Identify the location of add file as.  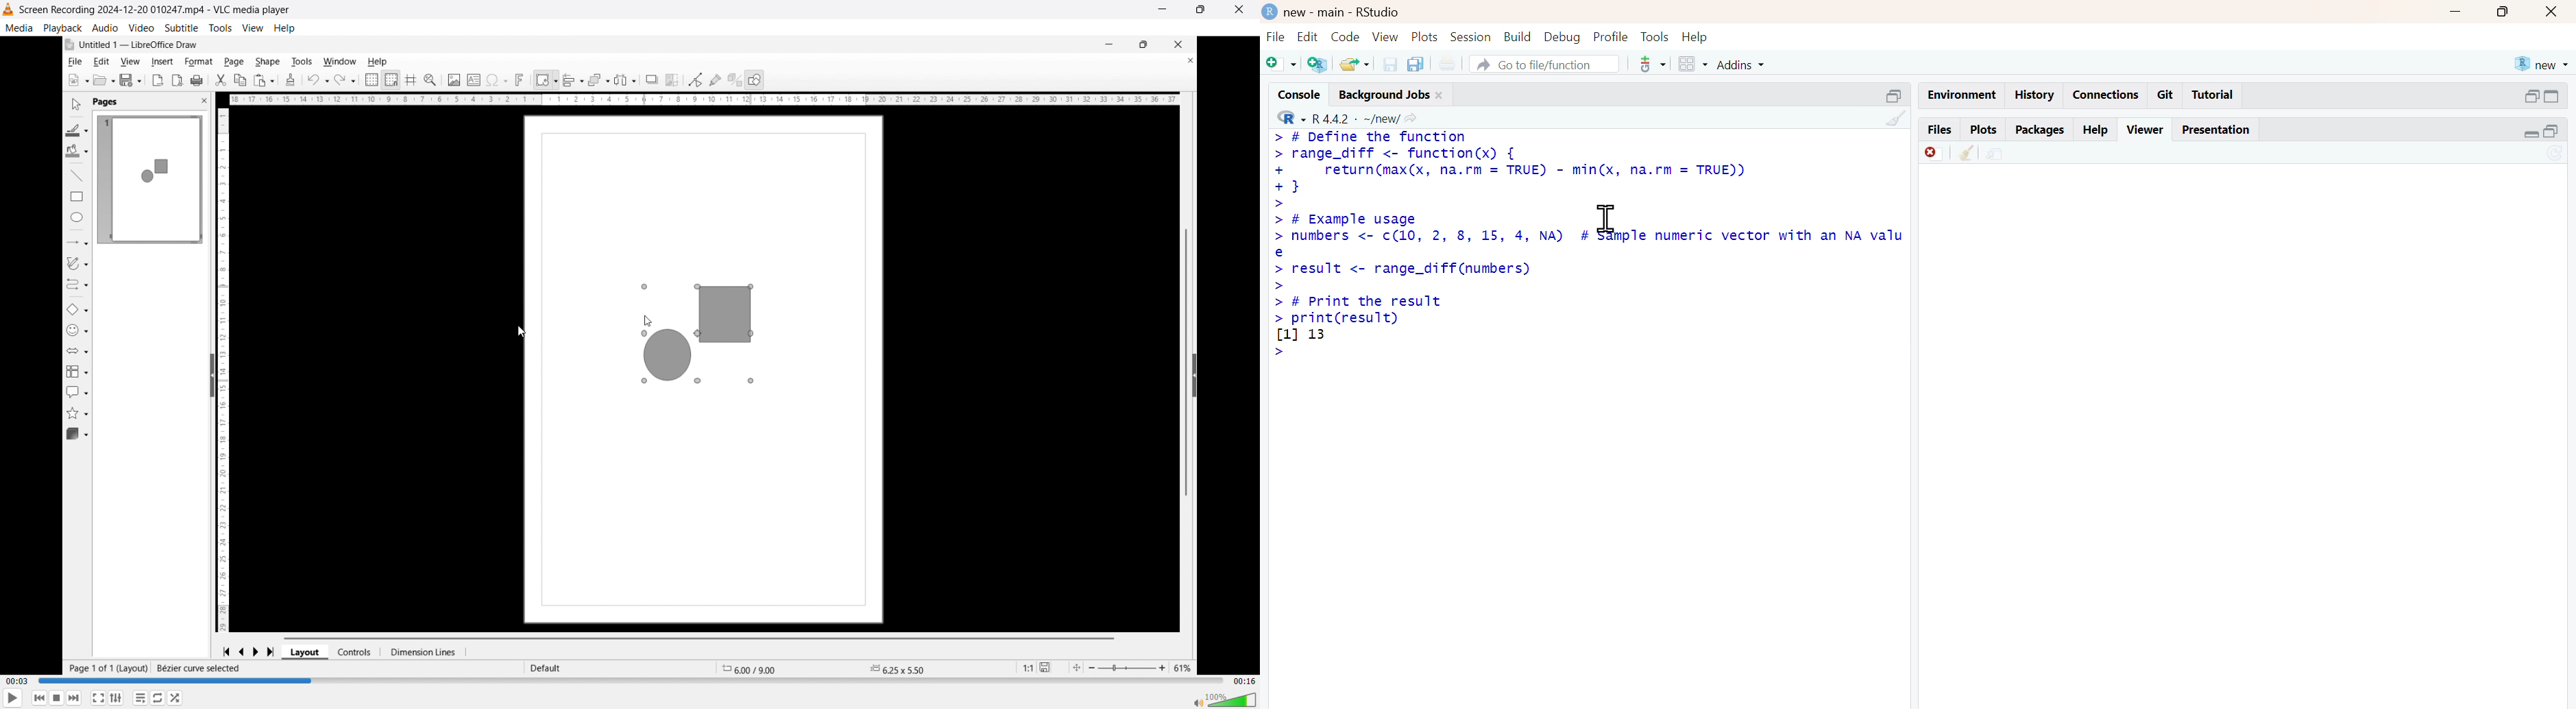
(1283, 64).